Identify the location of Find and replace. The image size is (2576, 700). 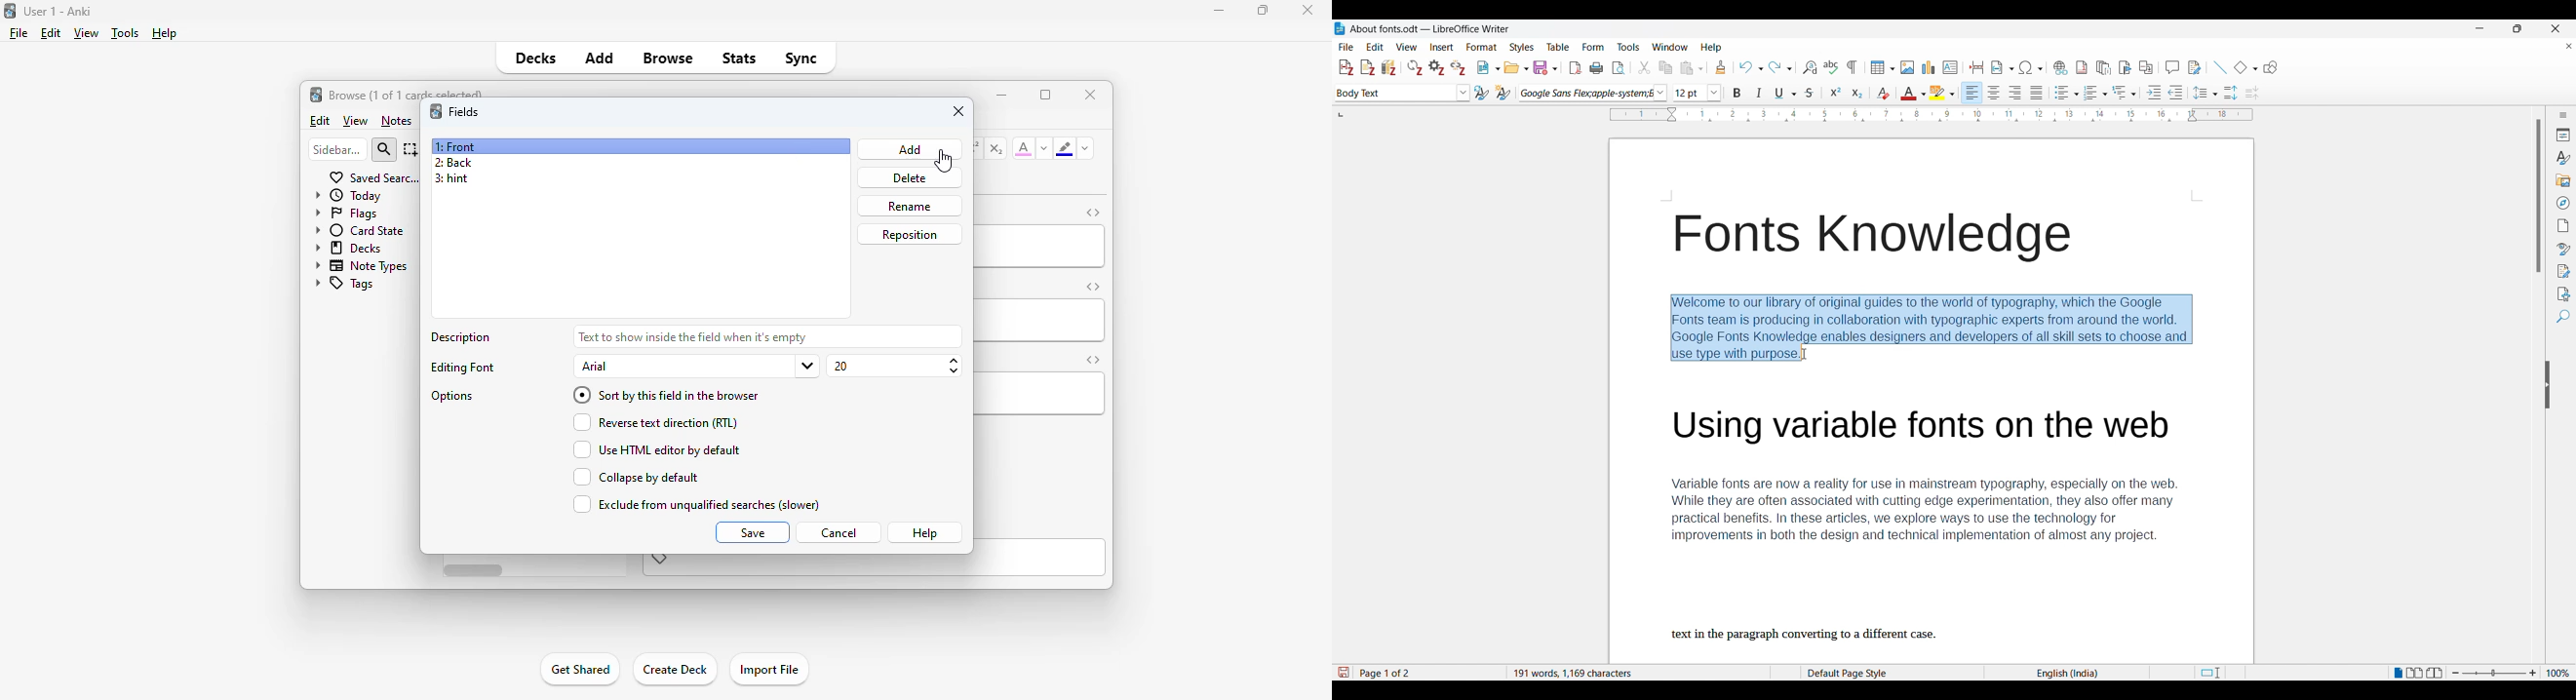
(1810, 67).